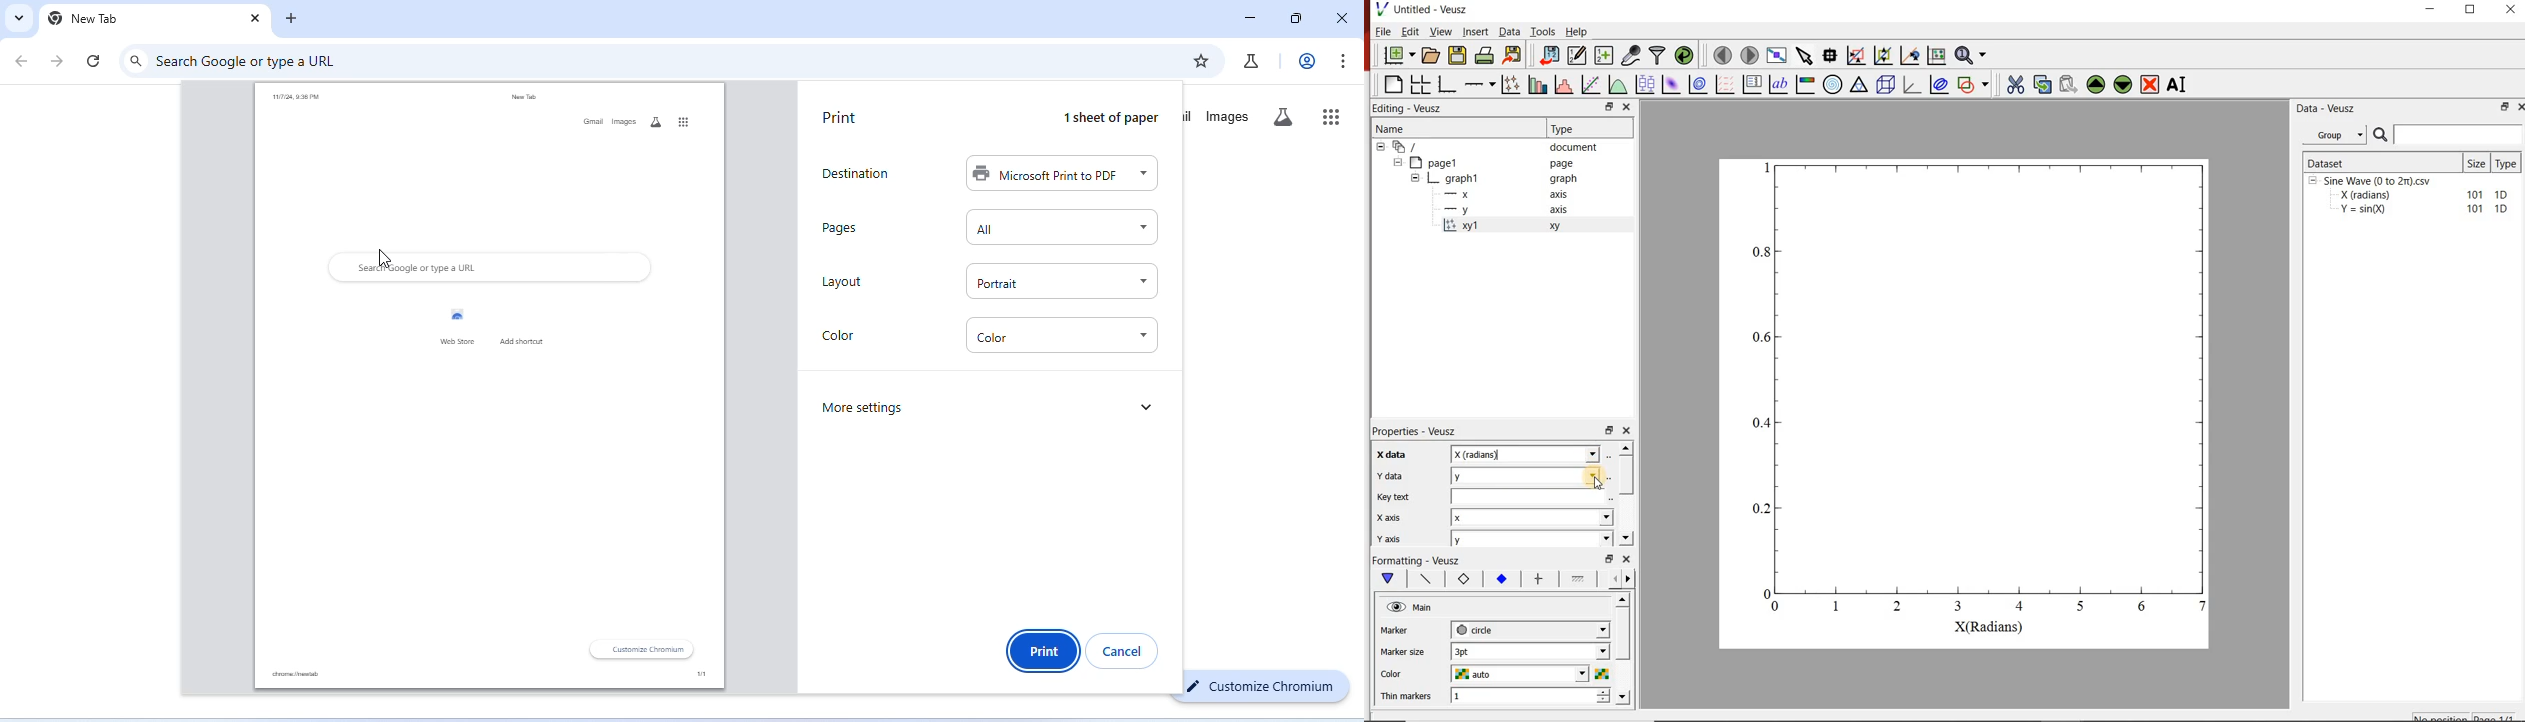 The image size is (2548, 728). Describe the element at coordinates (1416, 431) in the screenshot. I see `Properties - Veusz` at that location.